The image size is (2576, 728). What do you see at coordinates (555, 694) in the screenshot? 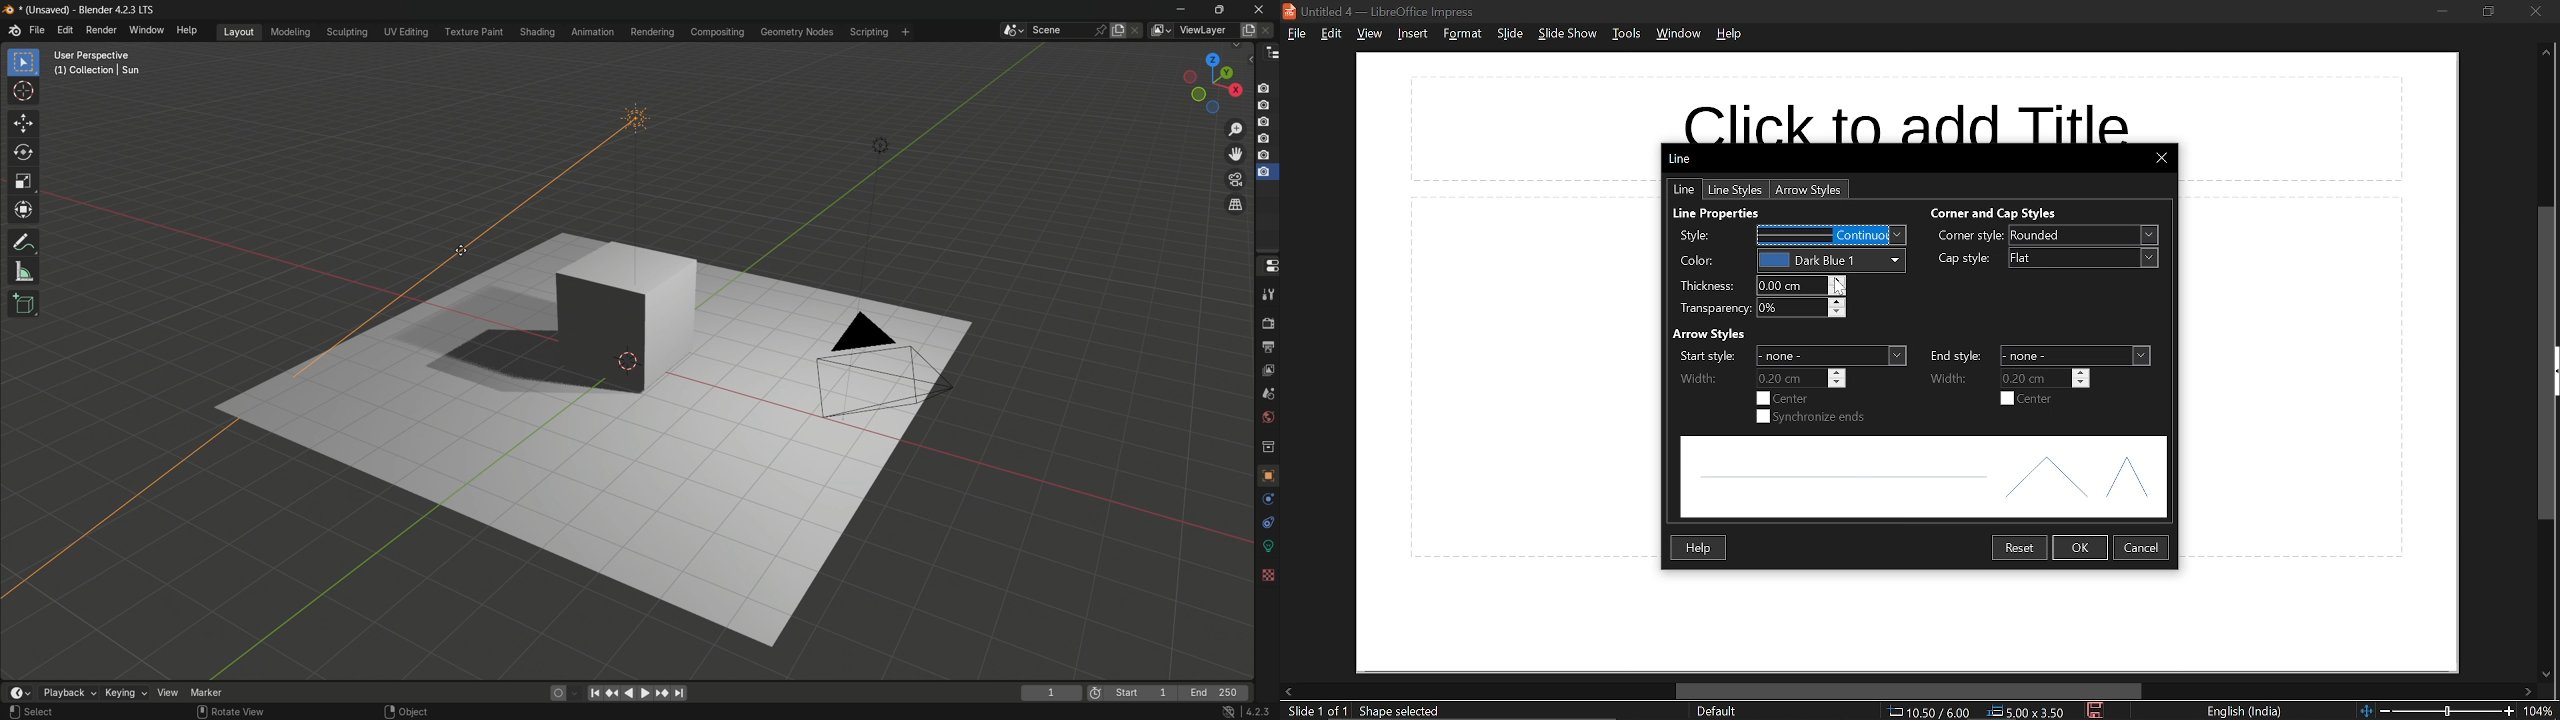
I see `auto keying` at bounding box center [555, 694].